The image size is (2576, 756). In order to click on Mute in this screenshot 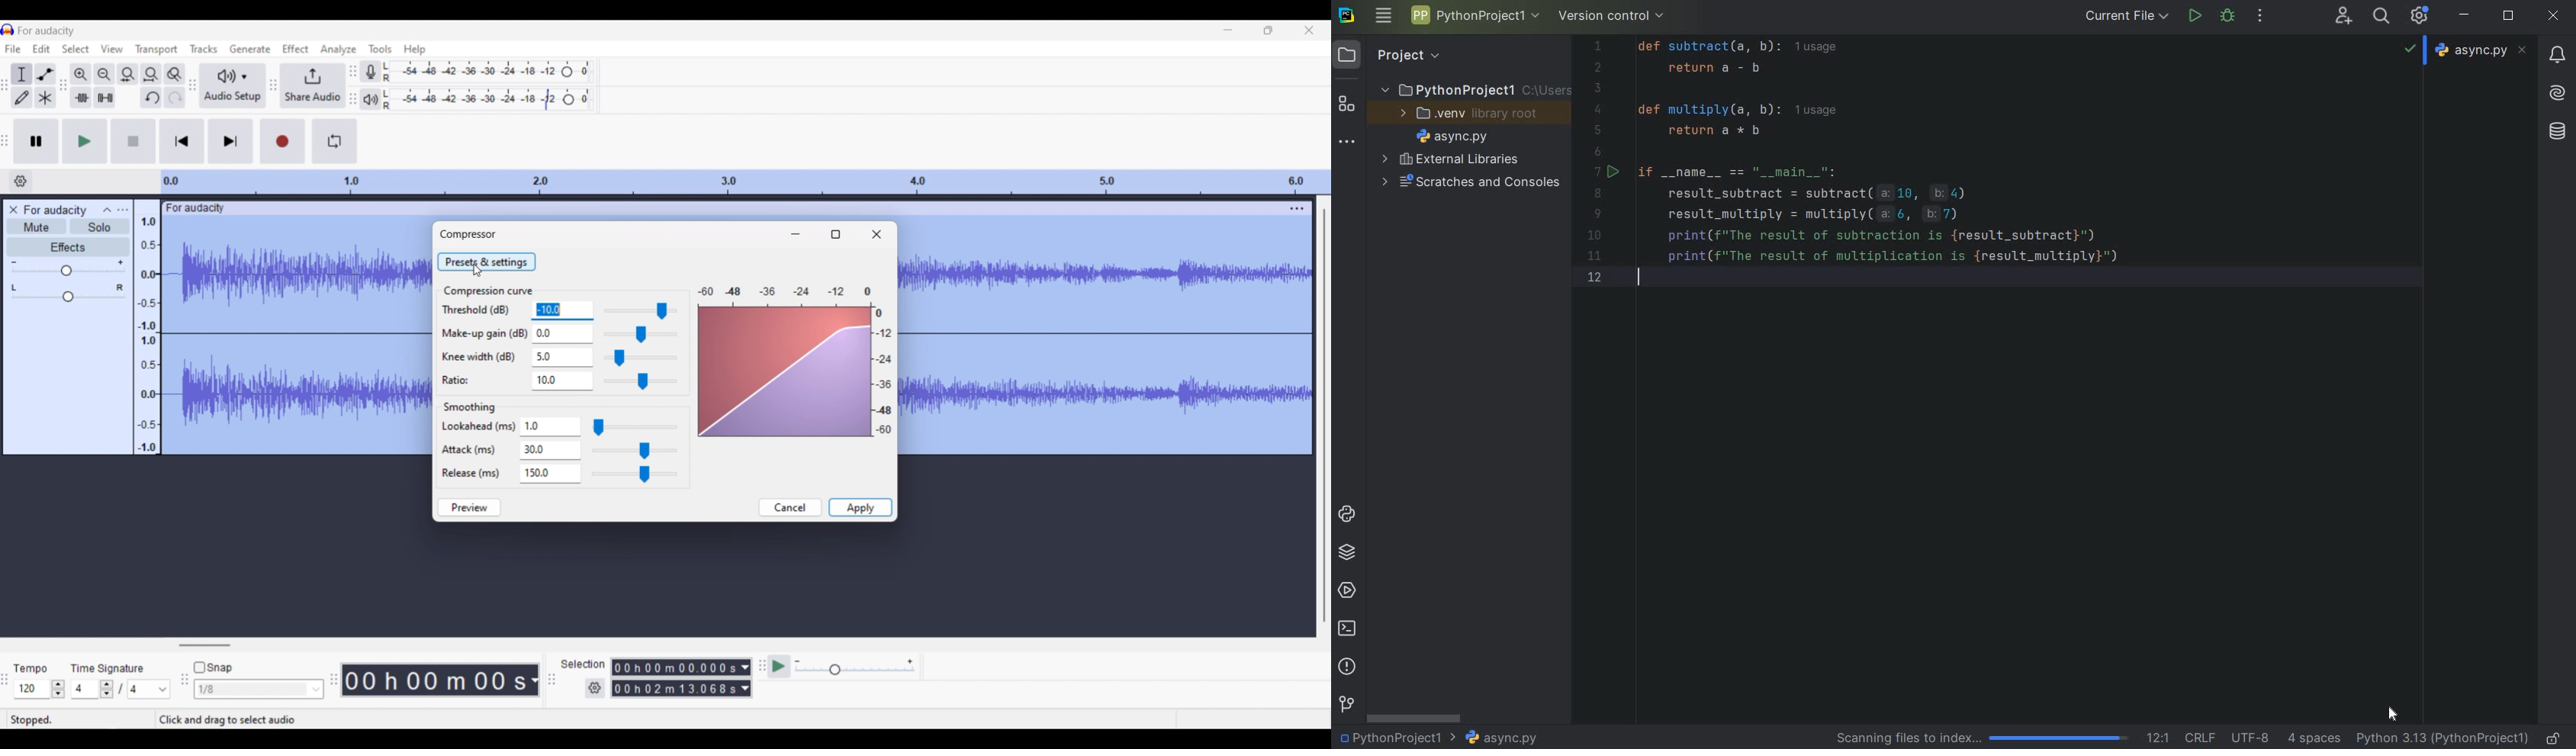, I will do `click(36, 226)`.